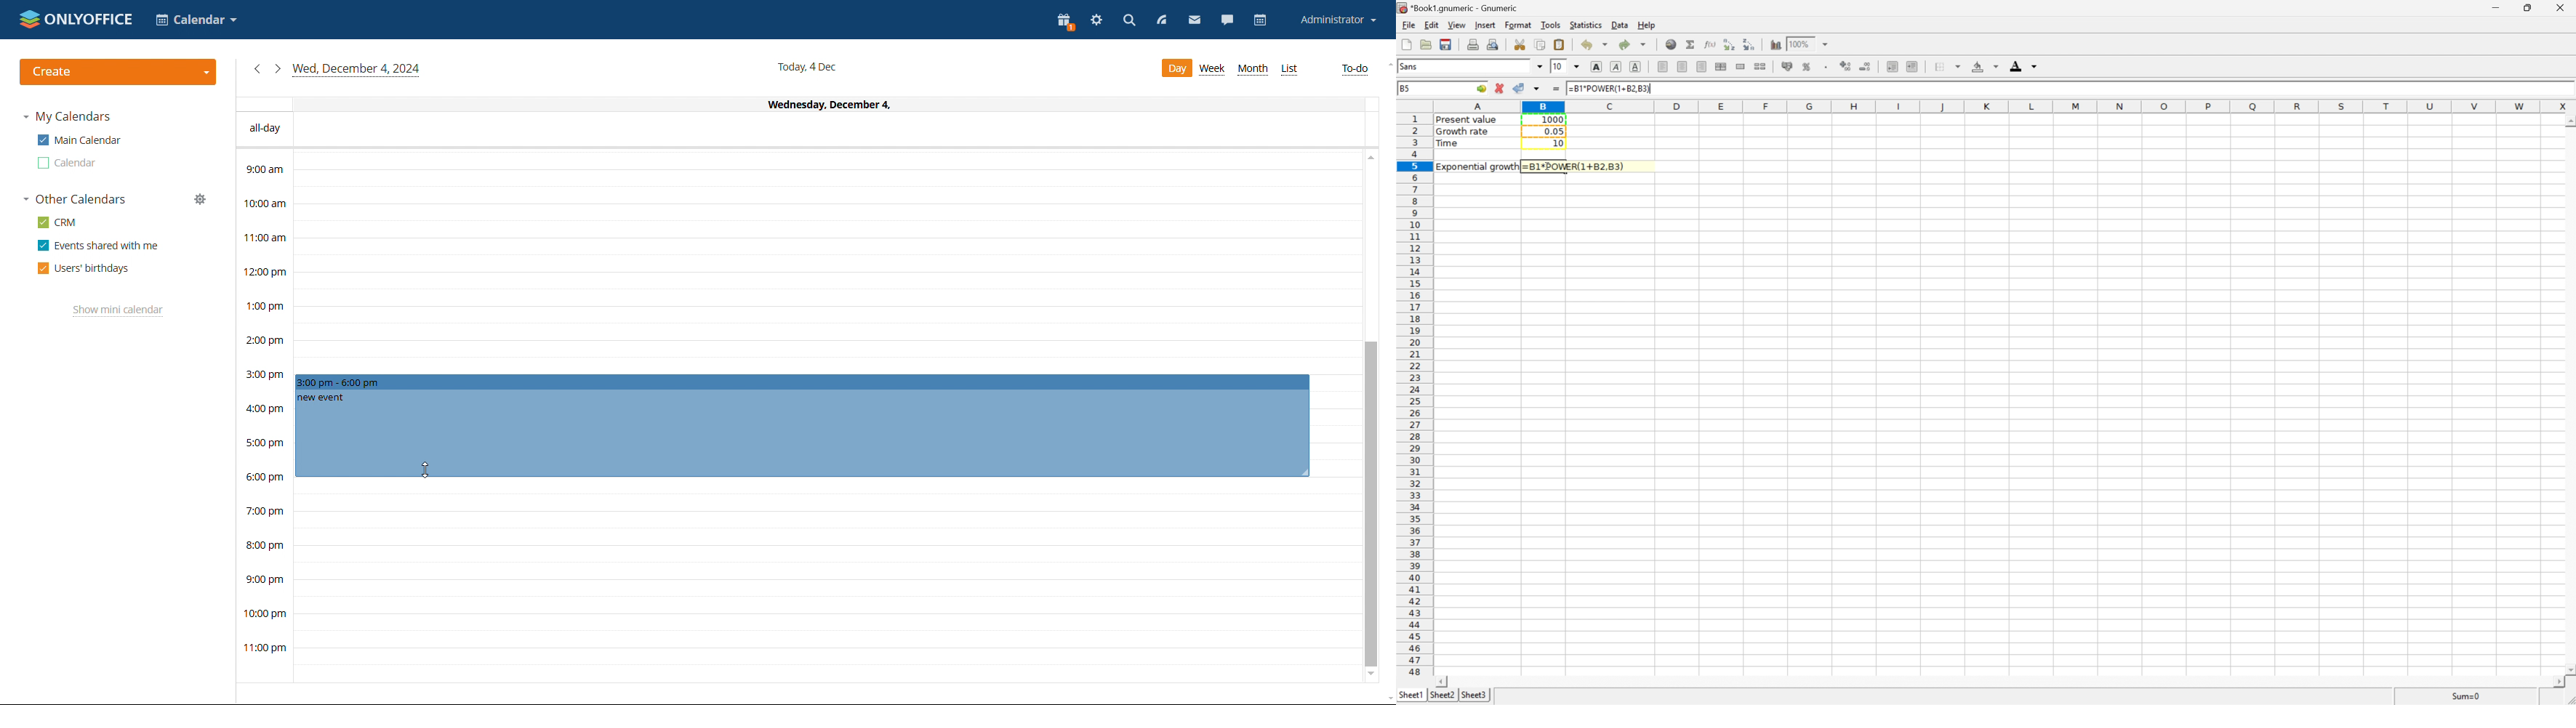 Image resolution: width=2576 pixels, height=728 pixels. I want to click on Time, so click(1449, 143).